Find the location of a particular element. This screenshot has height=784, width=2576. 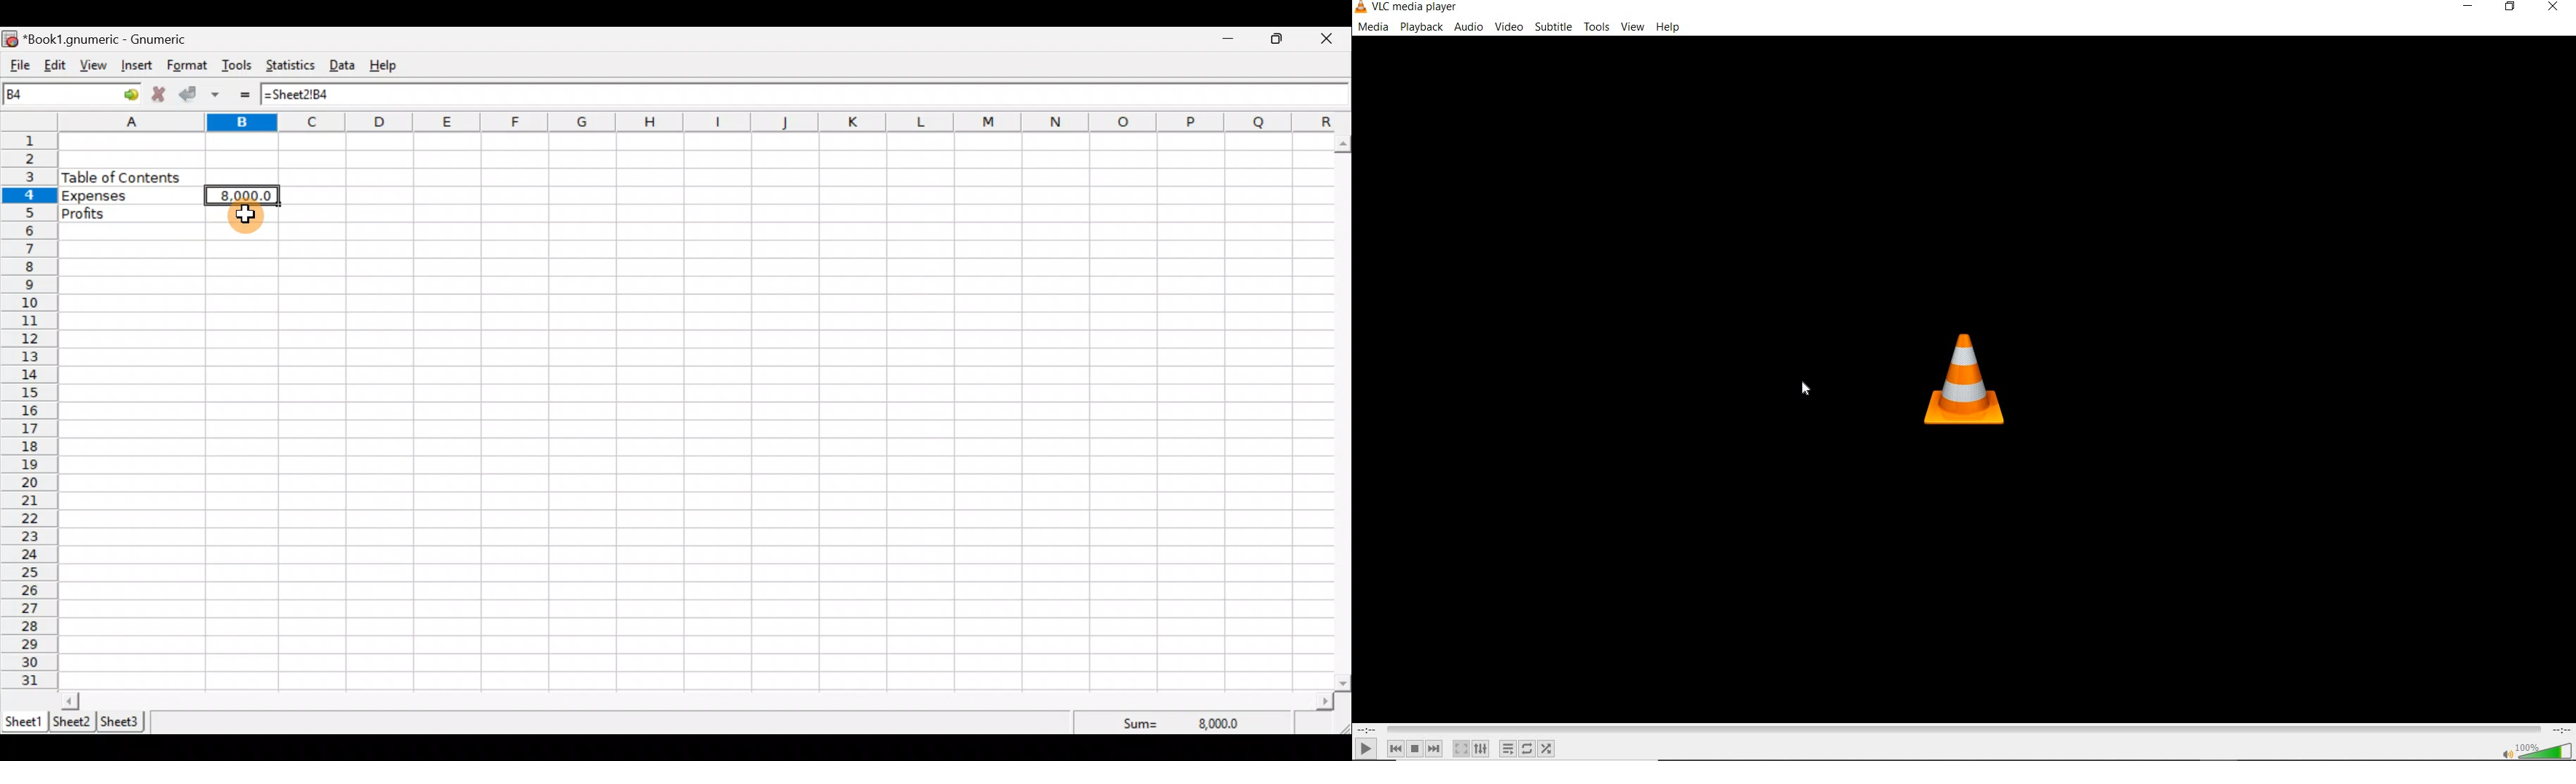

View is located at coordinates (98, 66).